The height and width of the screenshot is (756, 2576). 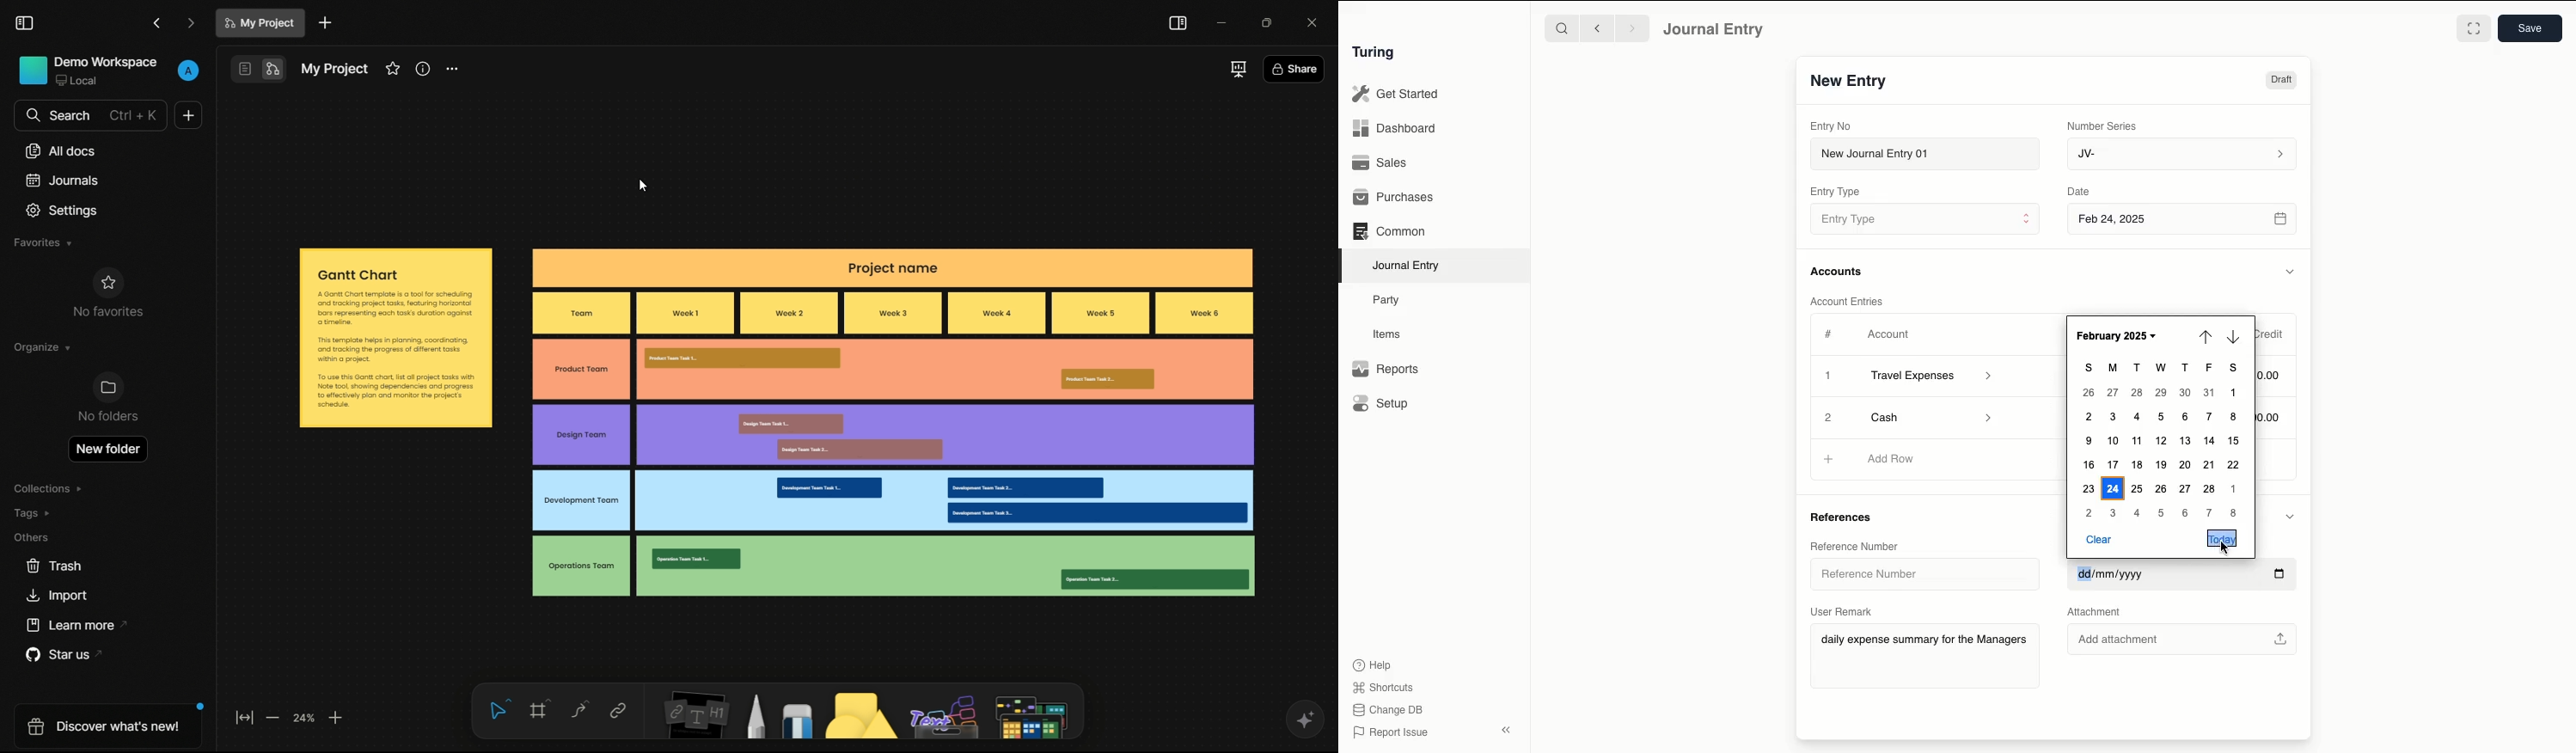 I want to click on others, so click(x=32, y=537).